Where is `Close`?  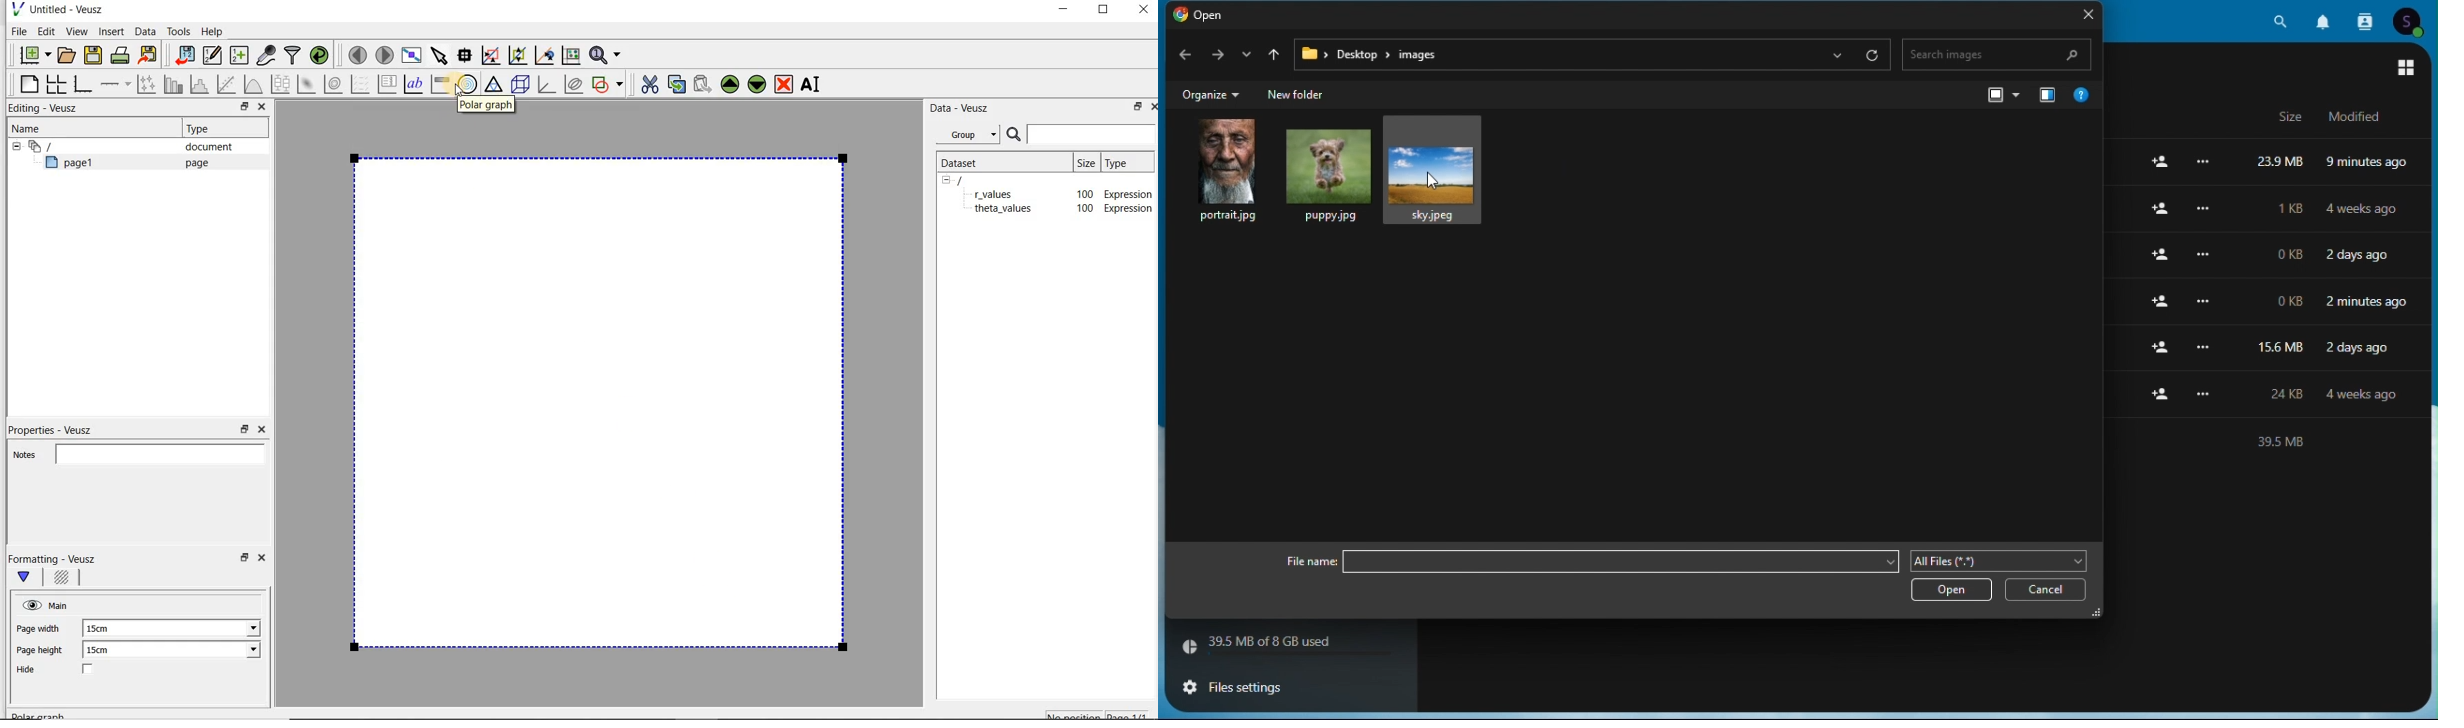 Close is located at coordinates (264, 560).